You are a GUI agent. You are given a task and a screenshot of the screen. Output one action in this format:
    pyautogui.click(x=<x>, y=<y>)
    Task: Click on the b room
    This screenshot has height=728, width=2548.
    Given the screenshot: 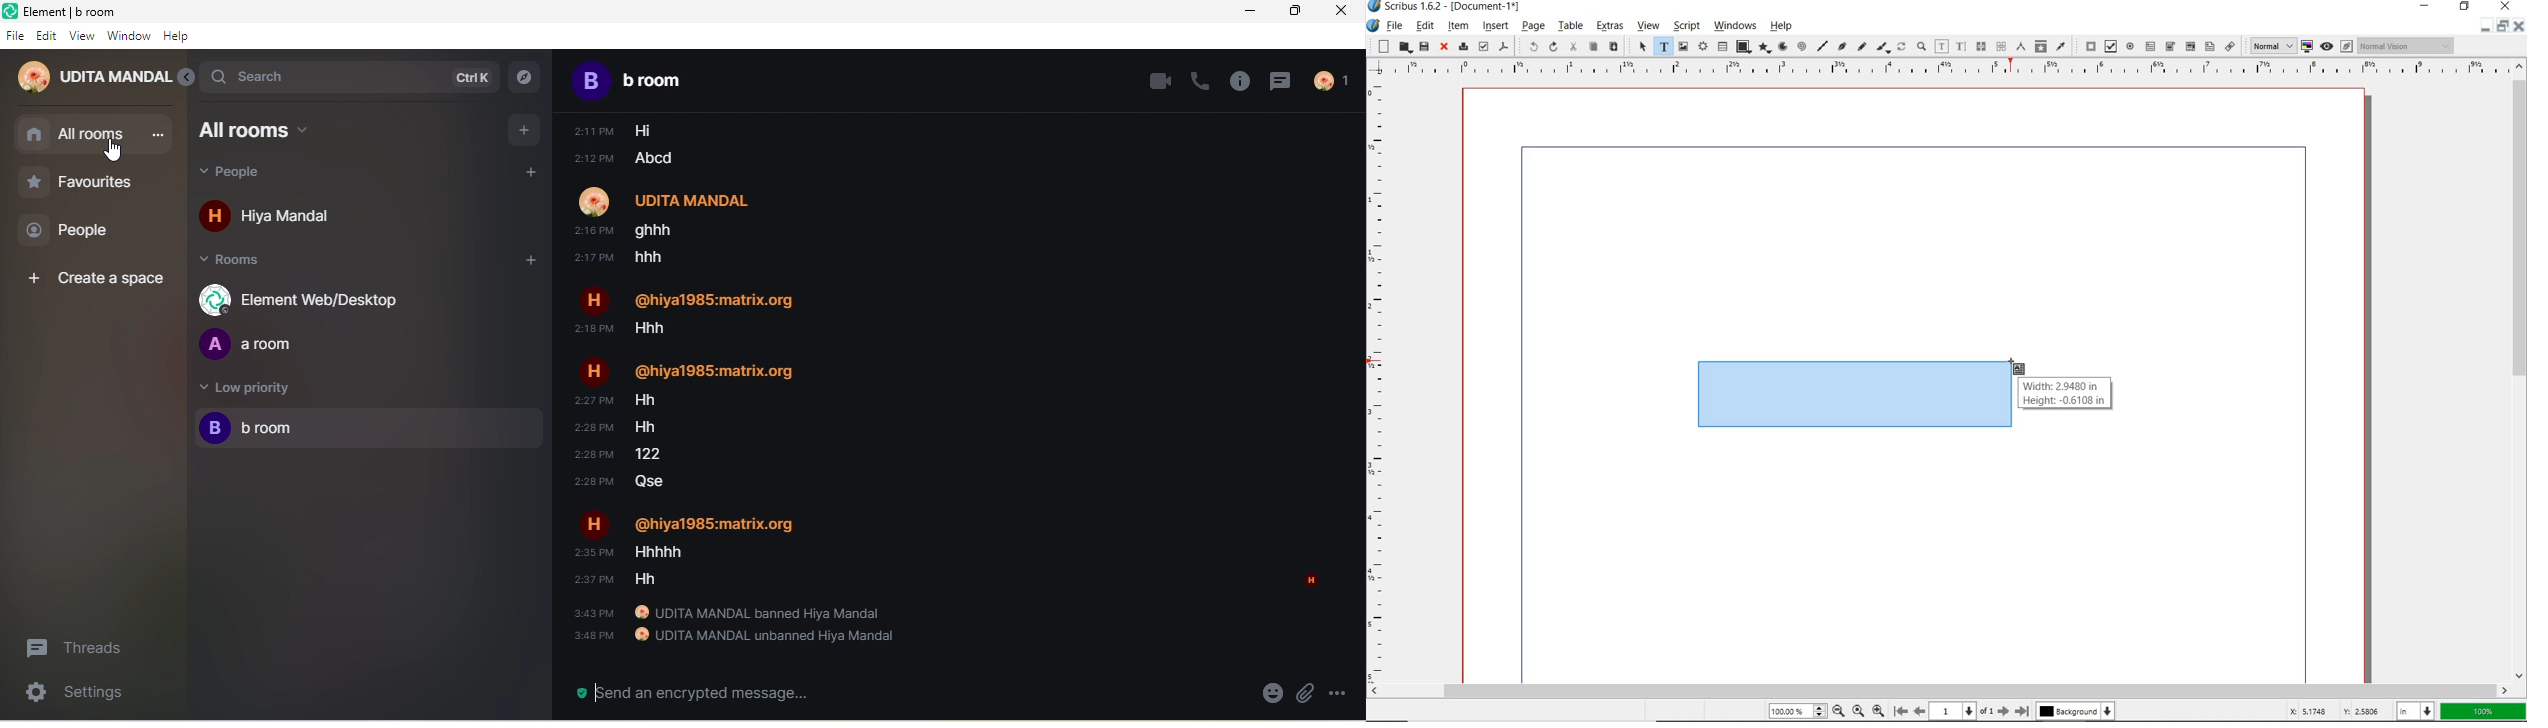 What is the action you would take?
    pyautogui.click(x=656, y=79)
    